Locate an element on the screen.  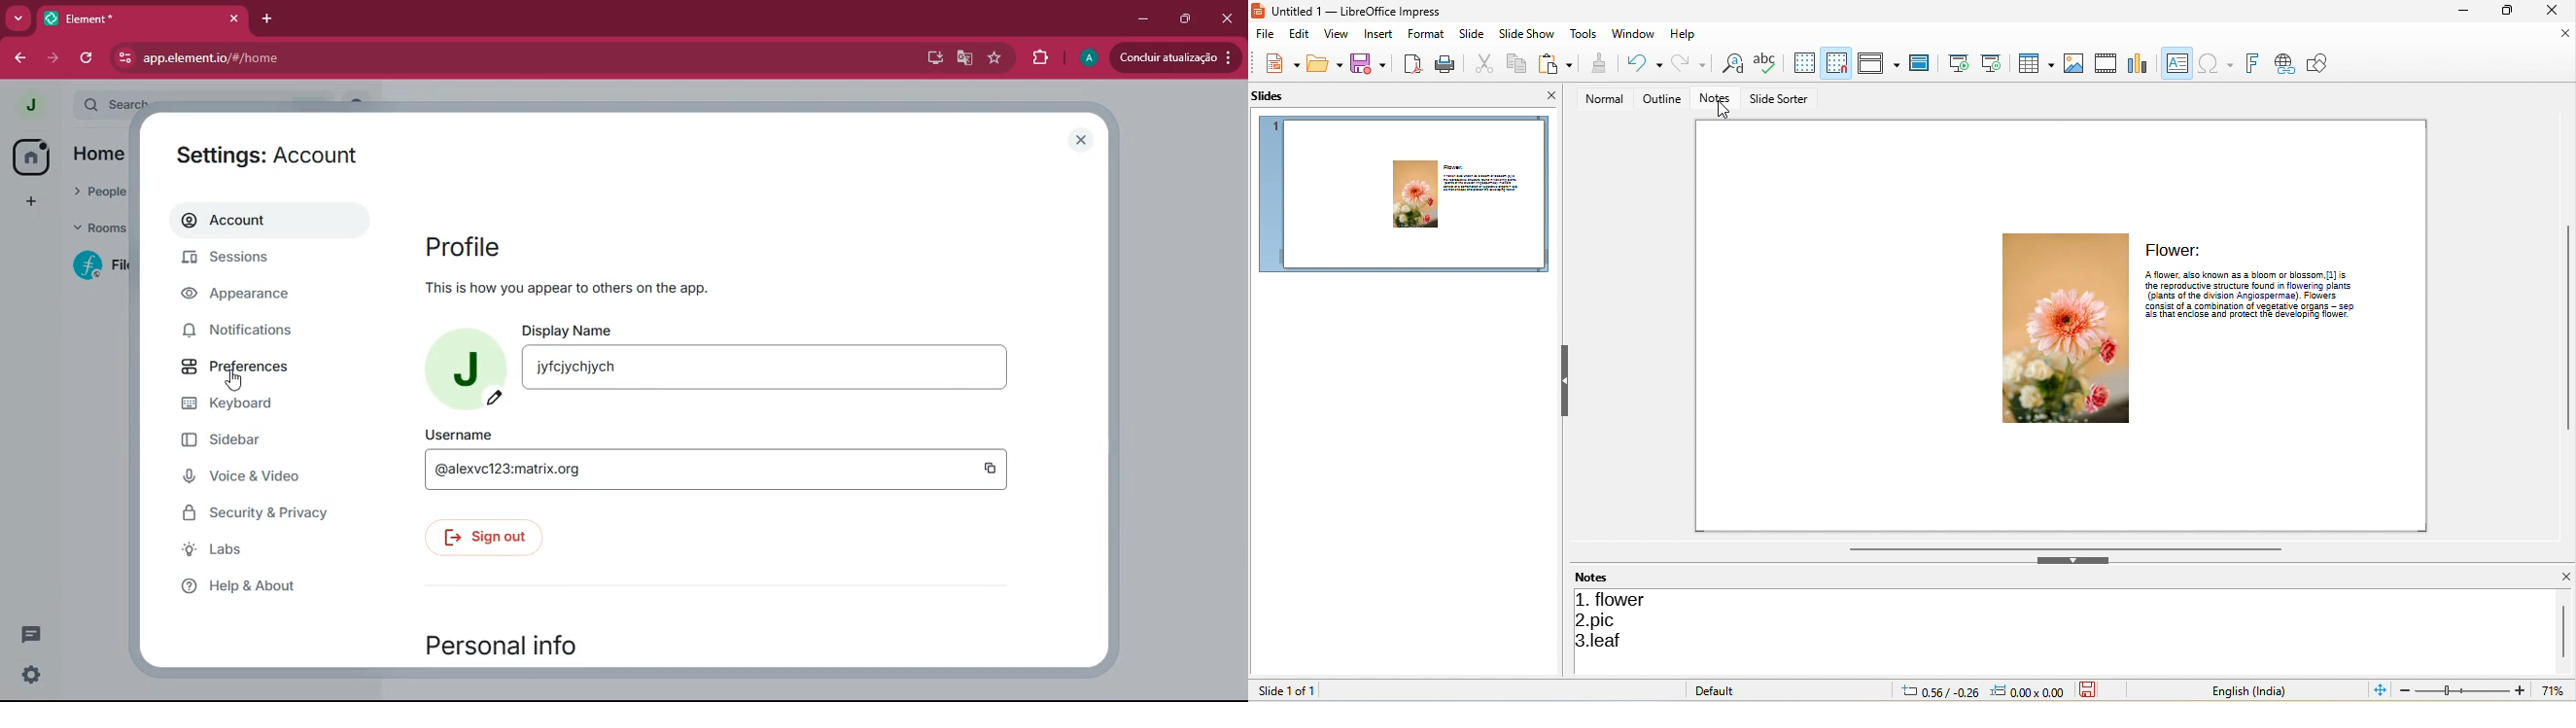
minimize is located at coordinates (1140, 20).